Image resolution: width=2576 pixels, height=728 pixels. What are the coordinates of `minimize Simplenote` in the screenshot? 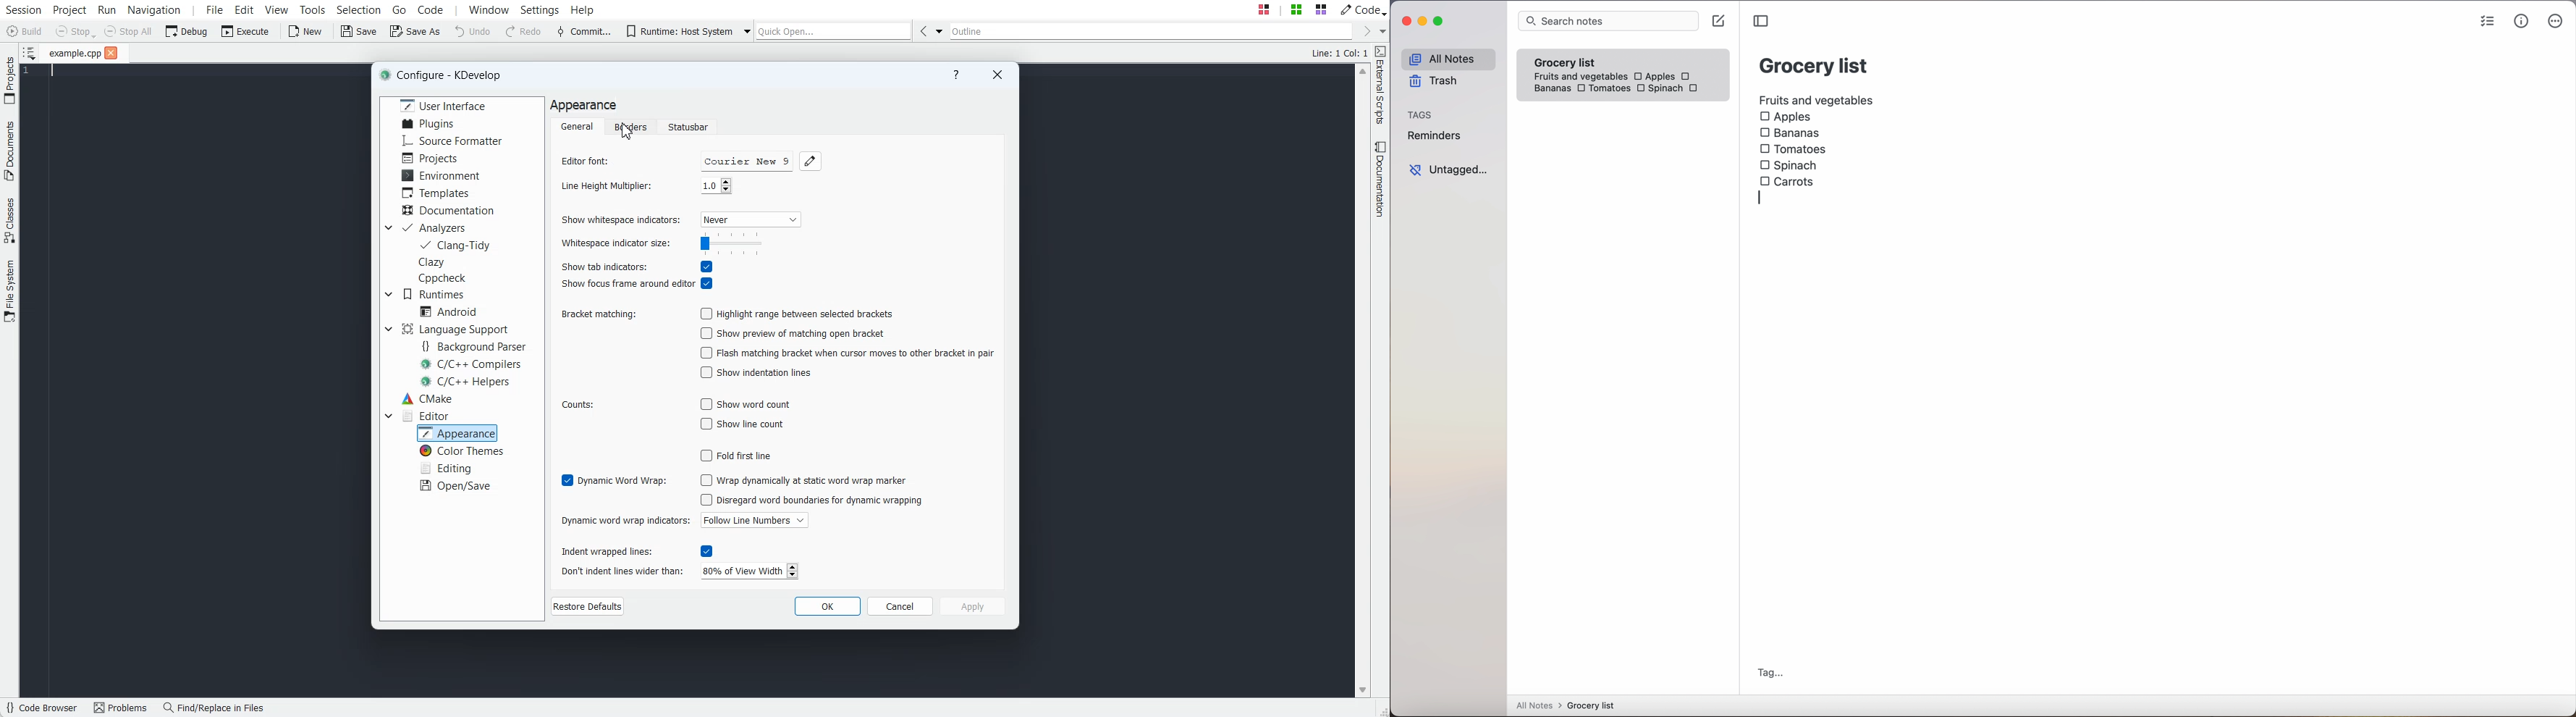 It's located at (1424, 23).